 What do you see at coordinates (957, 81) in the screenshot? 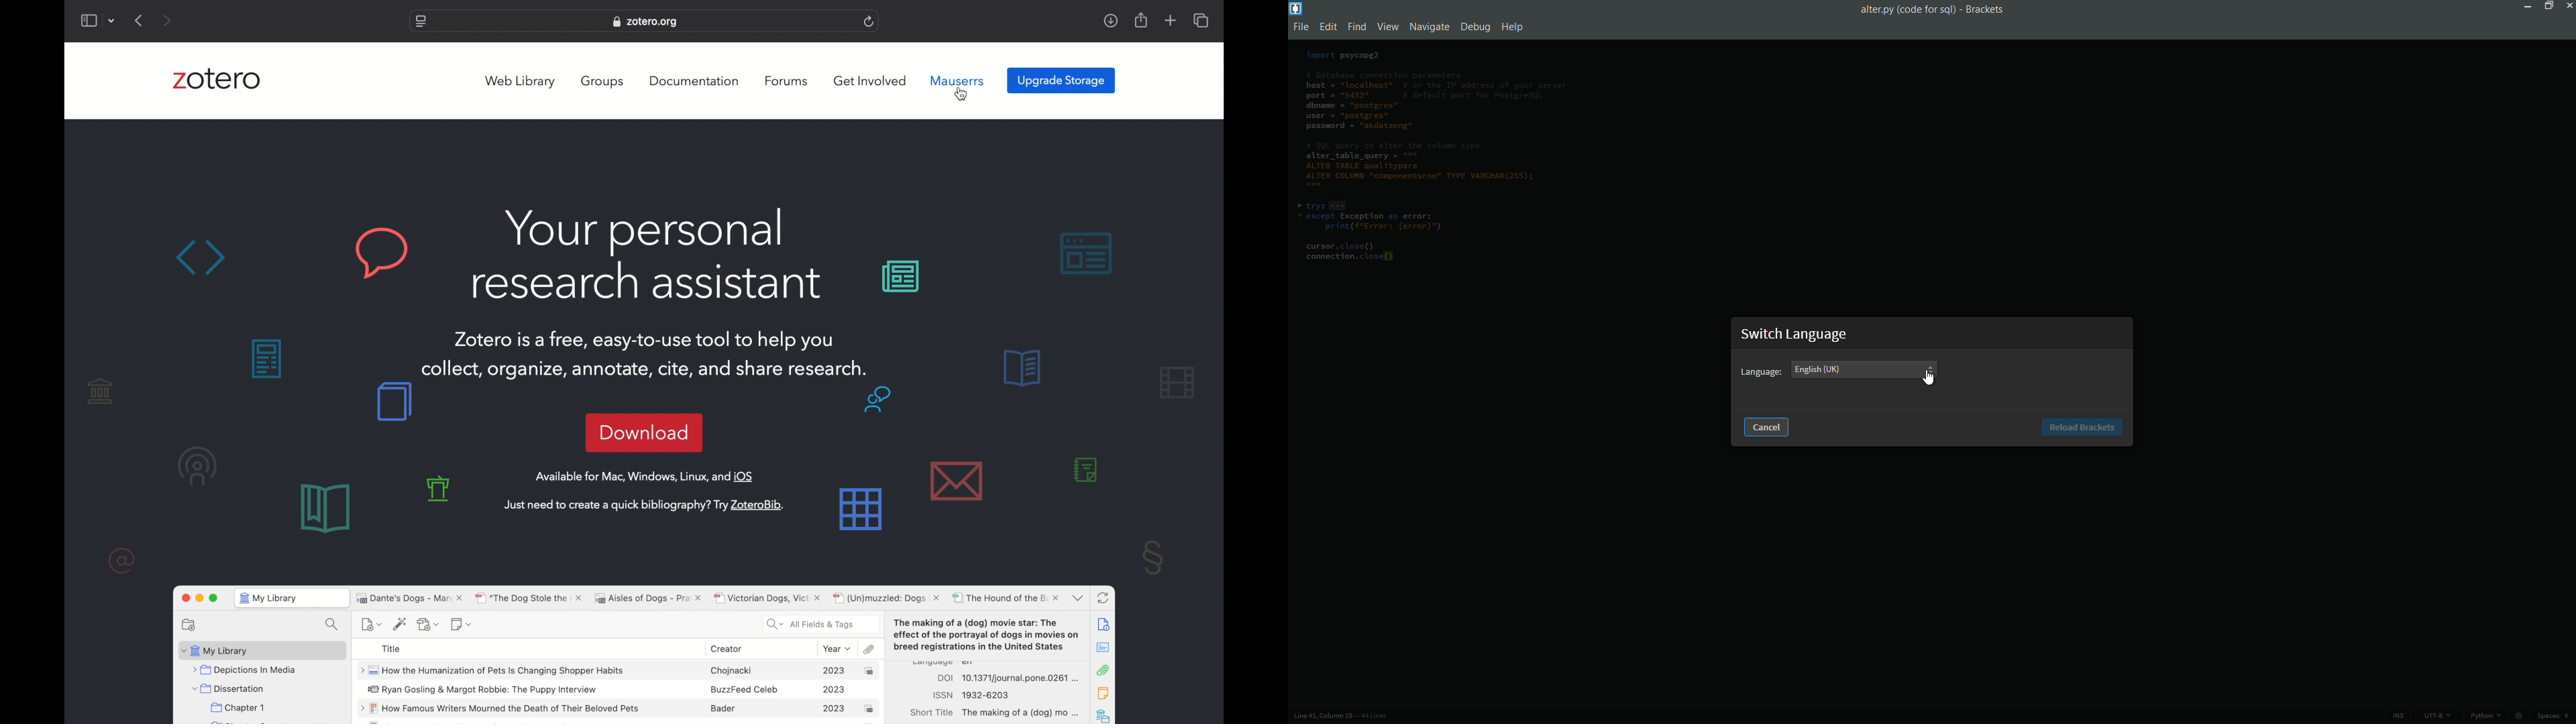
I see `mauserrs` at bounding box center [957, 81].